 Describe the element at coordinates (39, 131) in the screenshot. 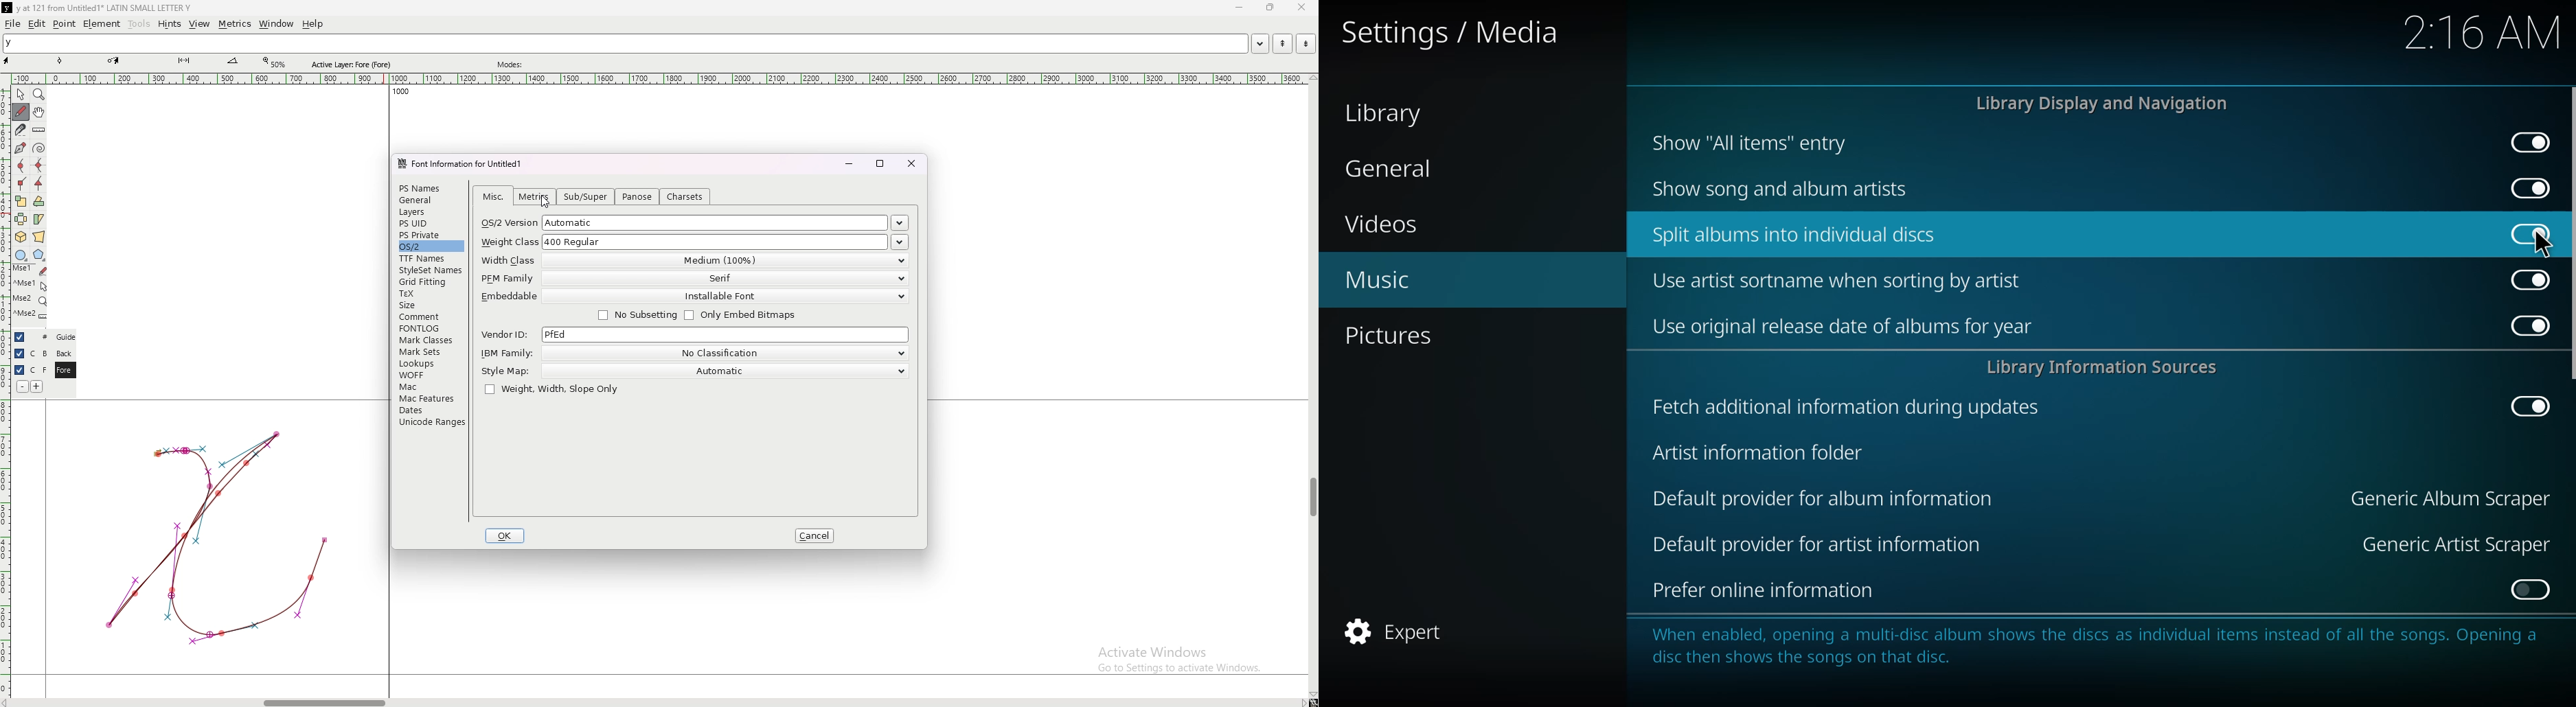

I see `measure distance` at that location.